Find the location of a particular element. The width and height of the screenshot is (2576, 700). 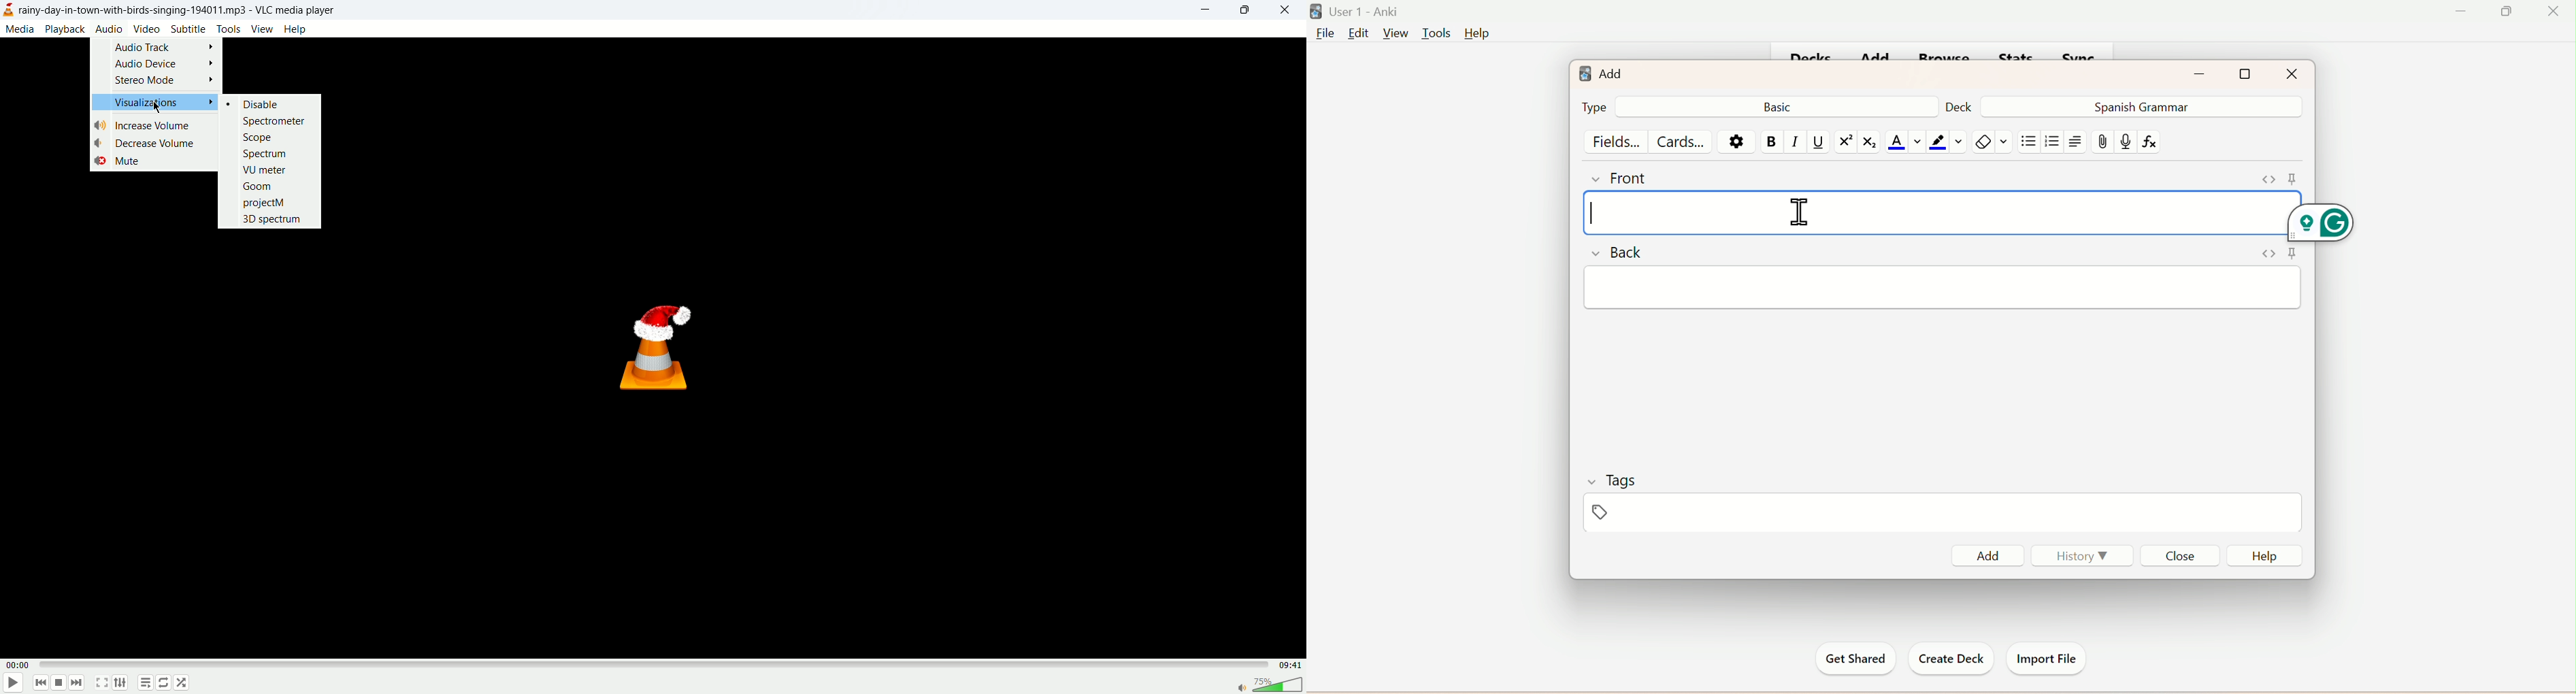

Text Color is located at coordinates (1904, 142).